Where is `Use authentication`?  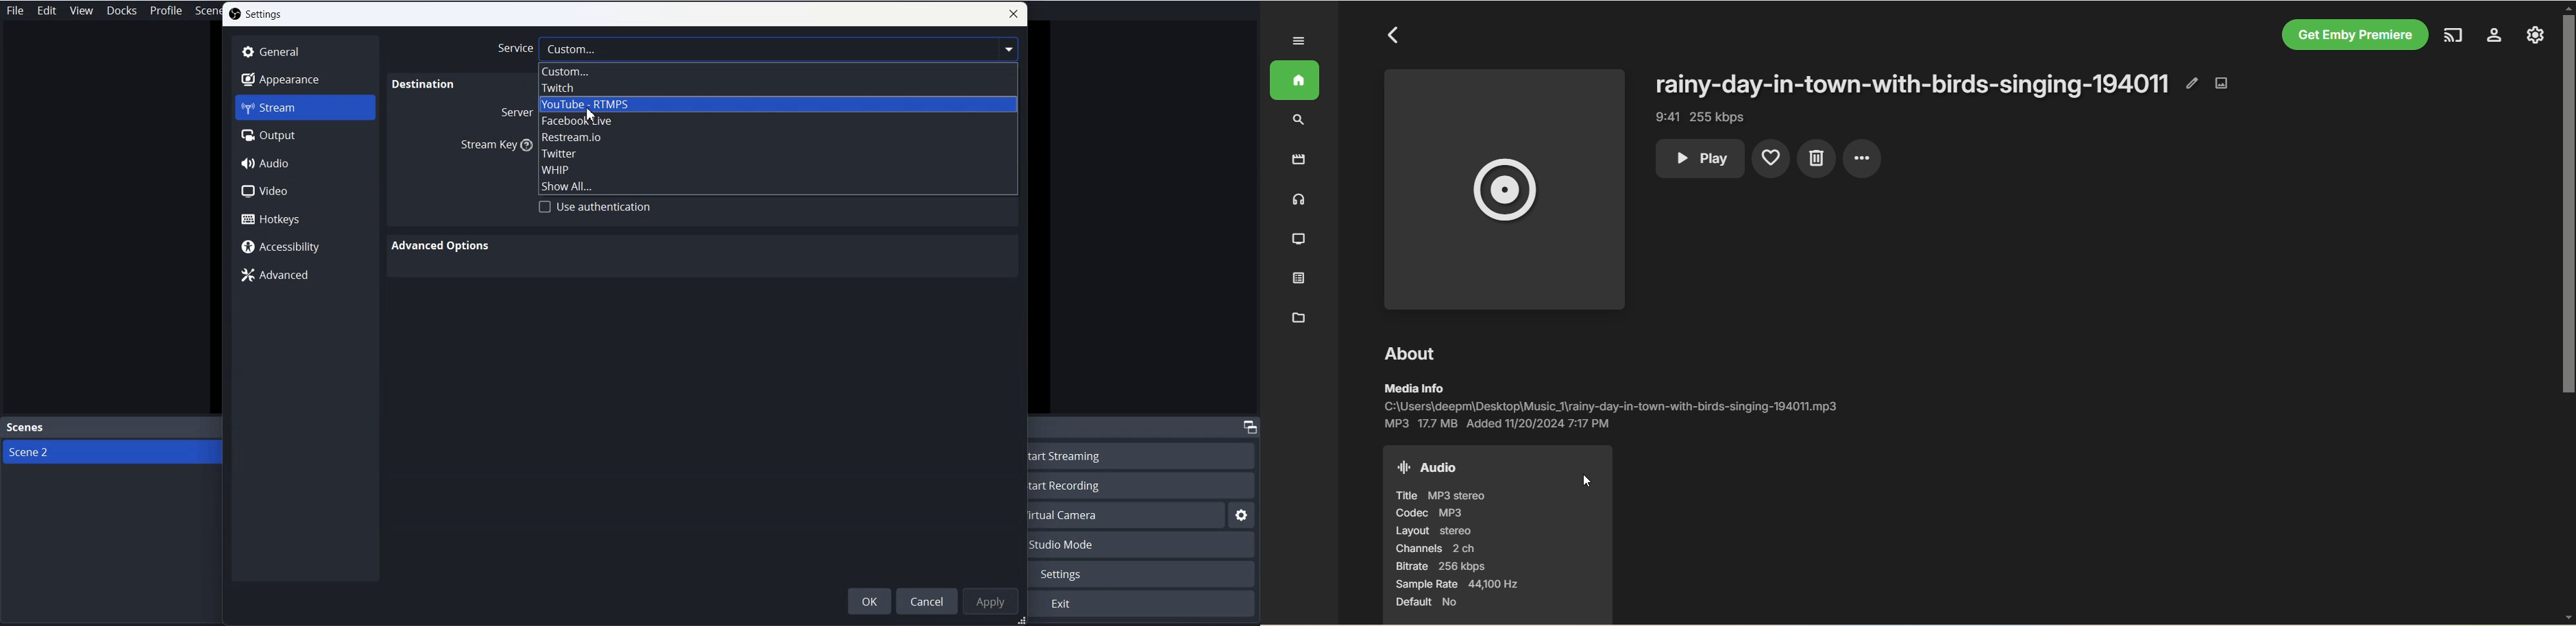 Use authentication is located at coordinates (595, 207).